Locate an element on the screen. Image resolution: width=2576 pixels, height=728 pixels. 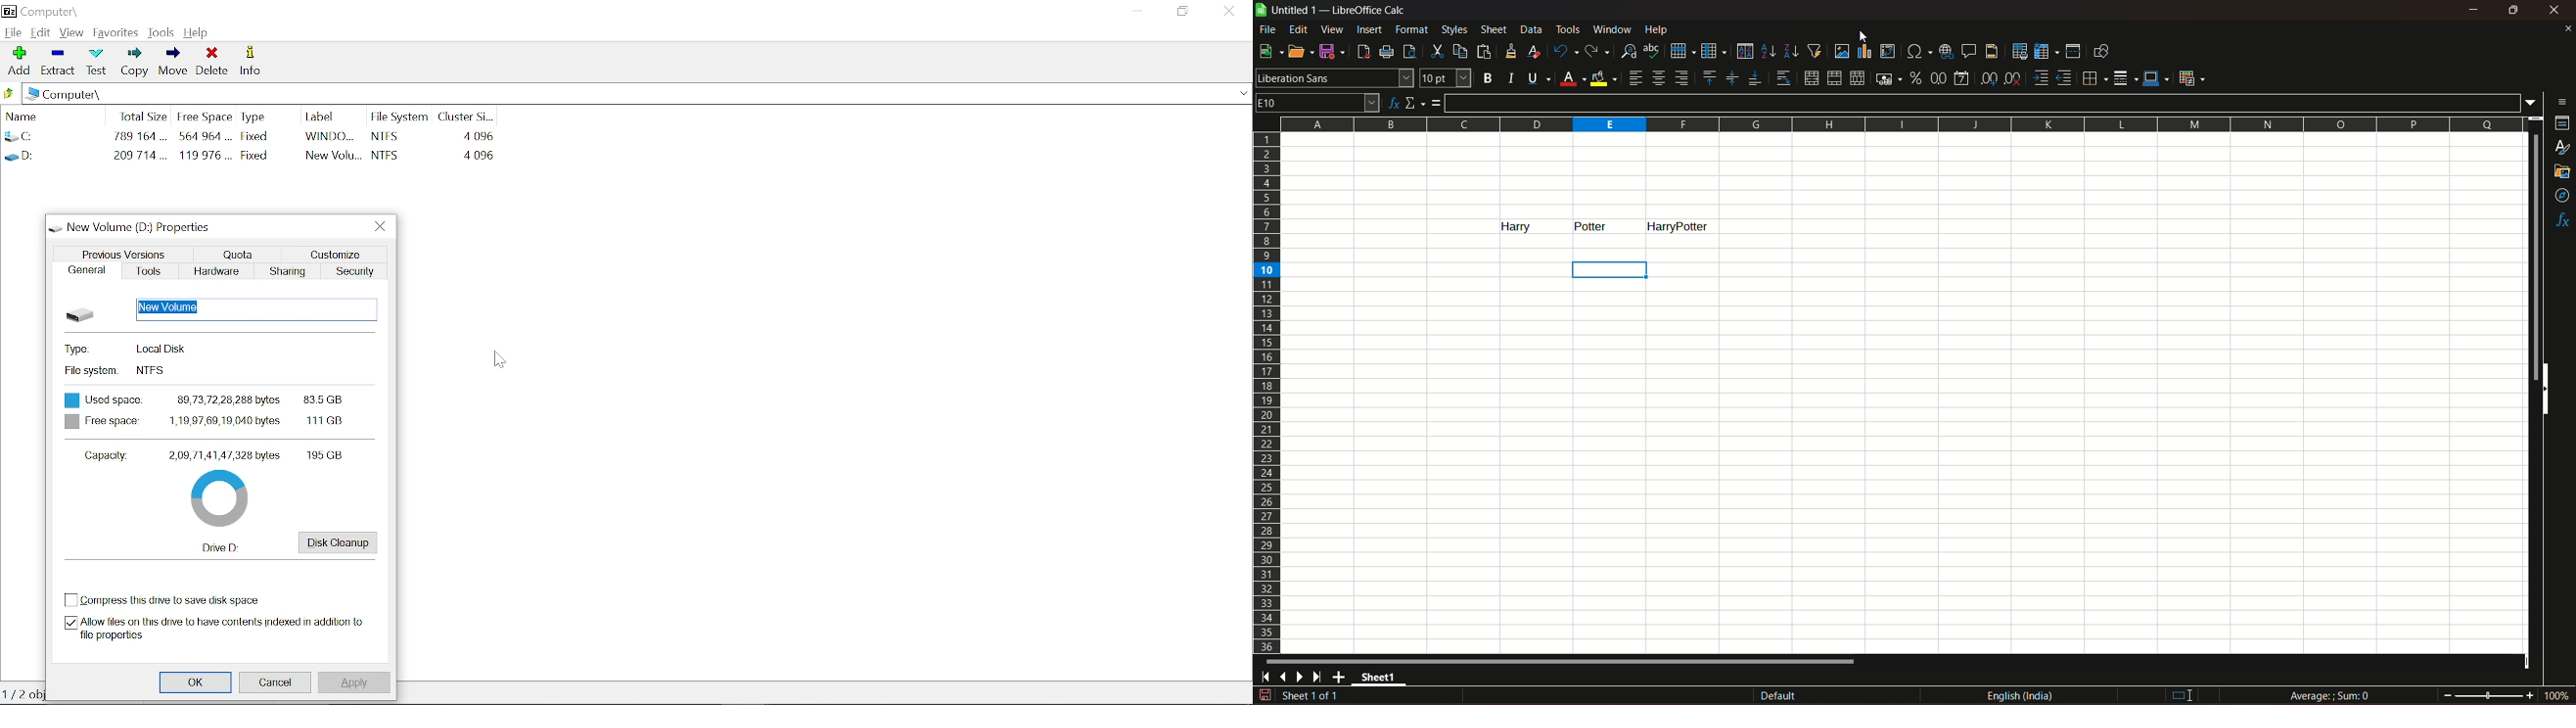
wrap text is located at coordinates (1783, 79).